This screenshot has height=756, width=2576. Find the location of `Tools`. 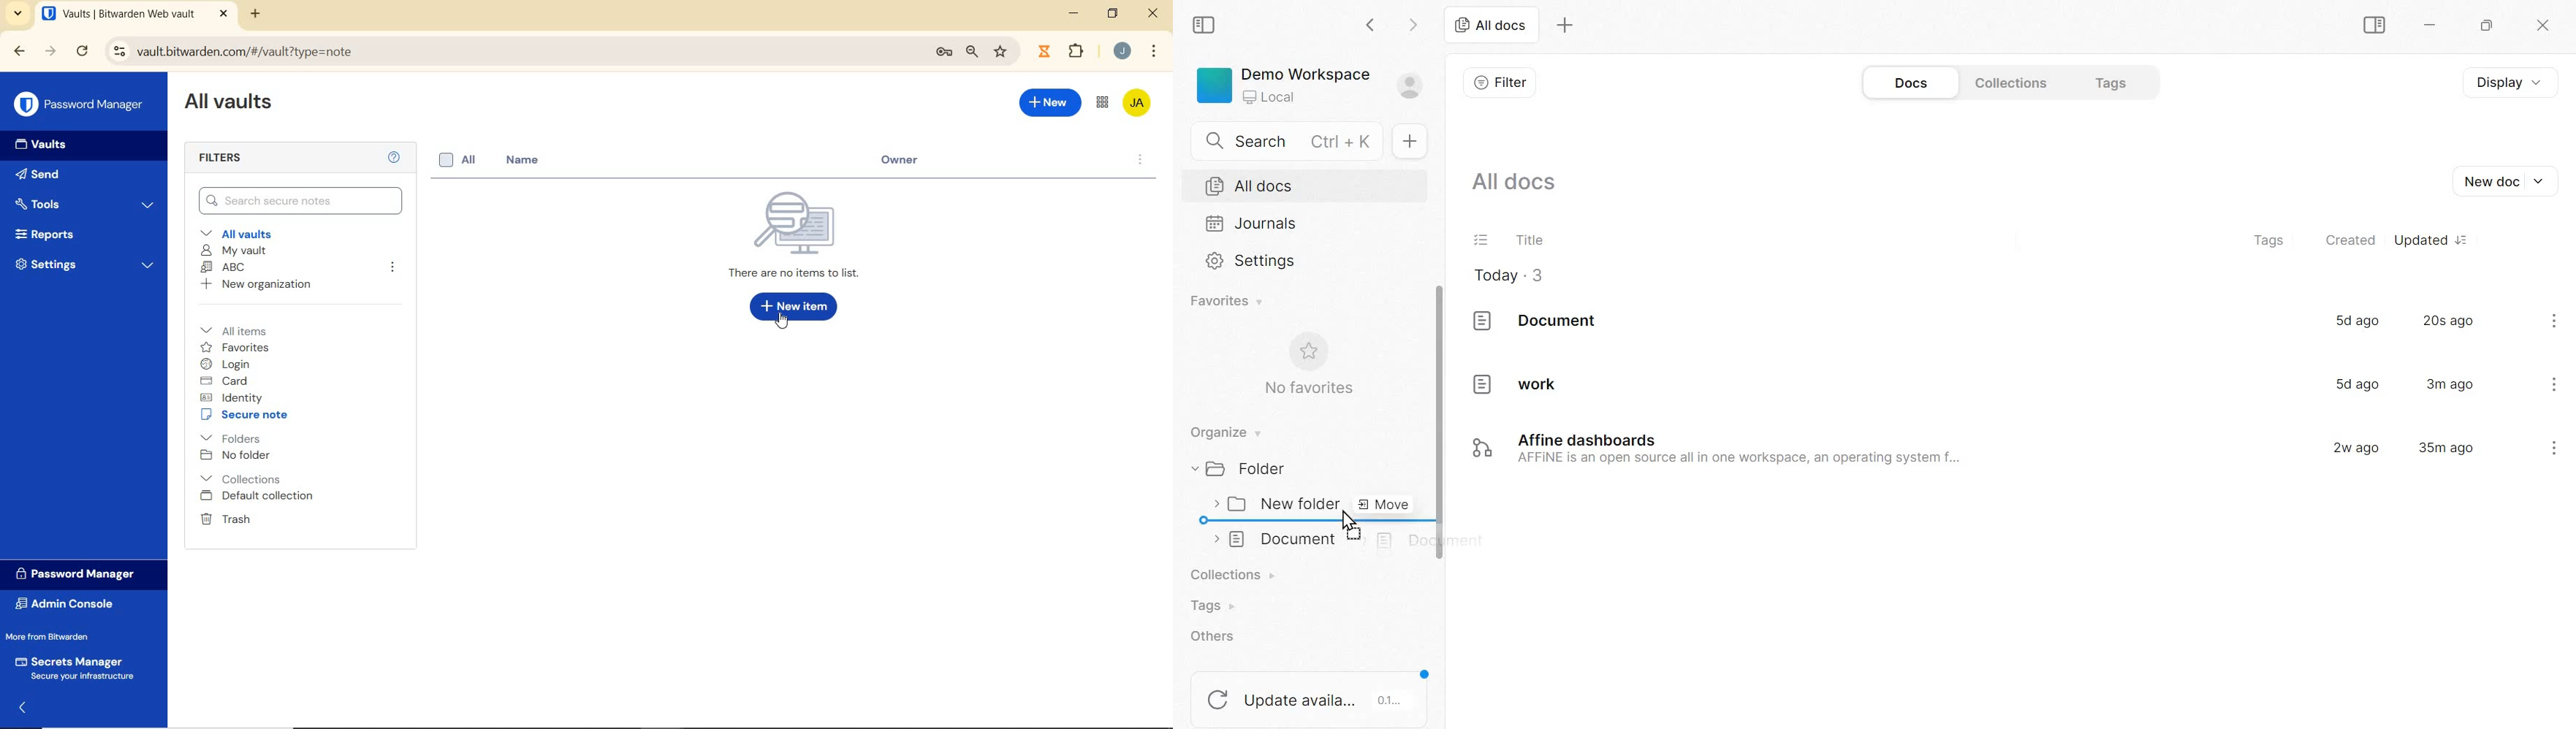

Tools is located at coordinates (86, 203).